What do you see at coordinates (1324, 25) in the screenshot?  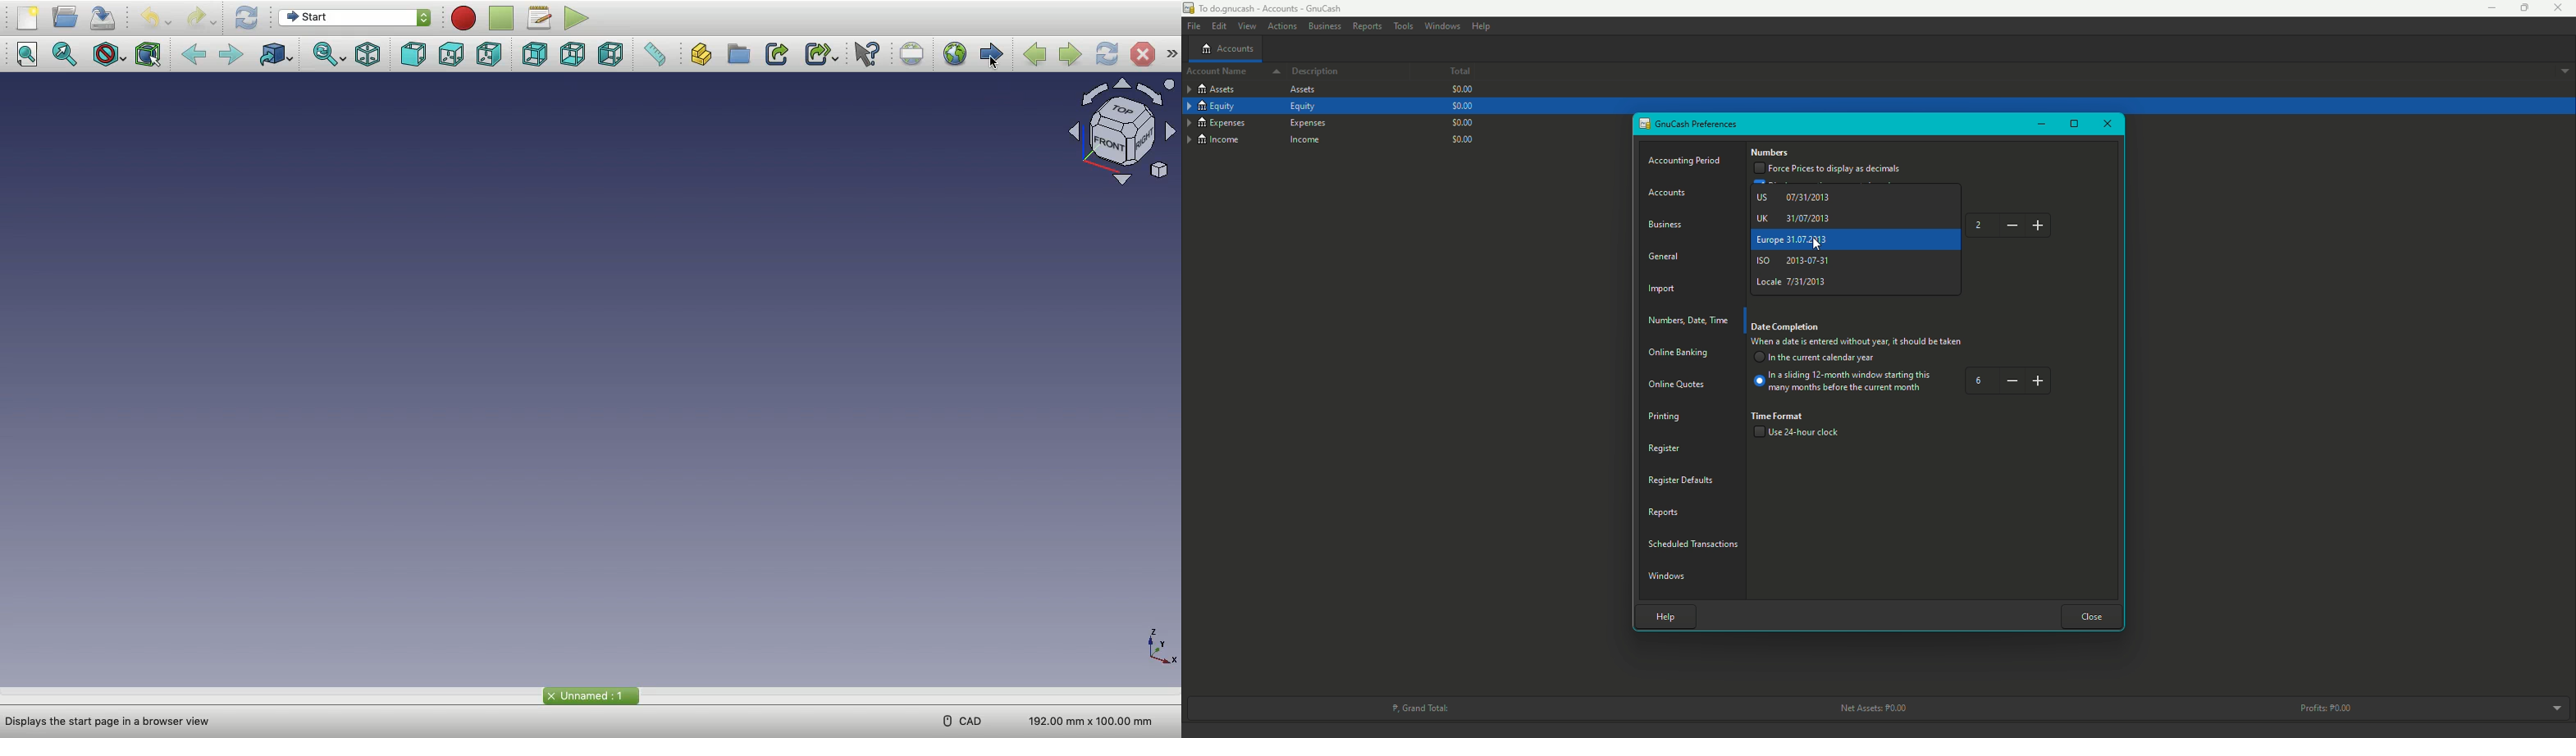 I see `Business` at bounding box center [1324, 25].